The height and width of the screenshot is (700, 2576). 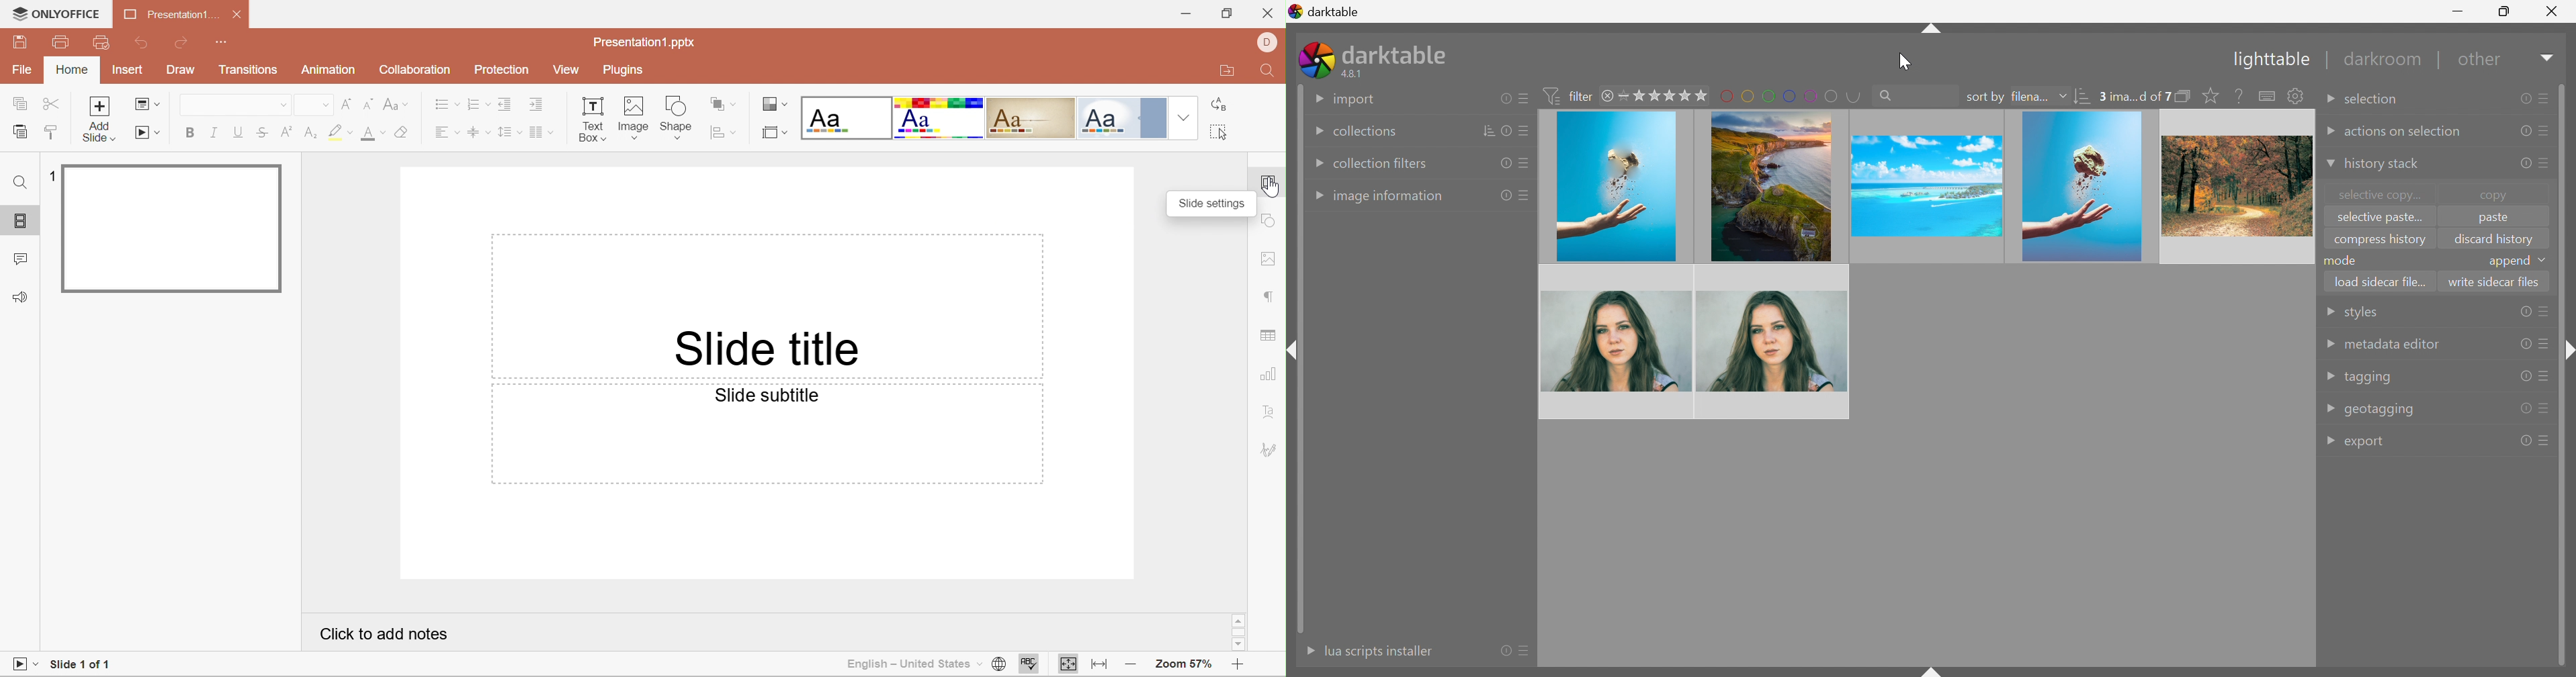 I want to click on Drop Down, so click(x=324, y=105).